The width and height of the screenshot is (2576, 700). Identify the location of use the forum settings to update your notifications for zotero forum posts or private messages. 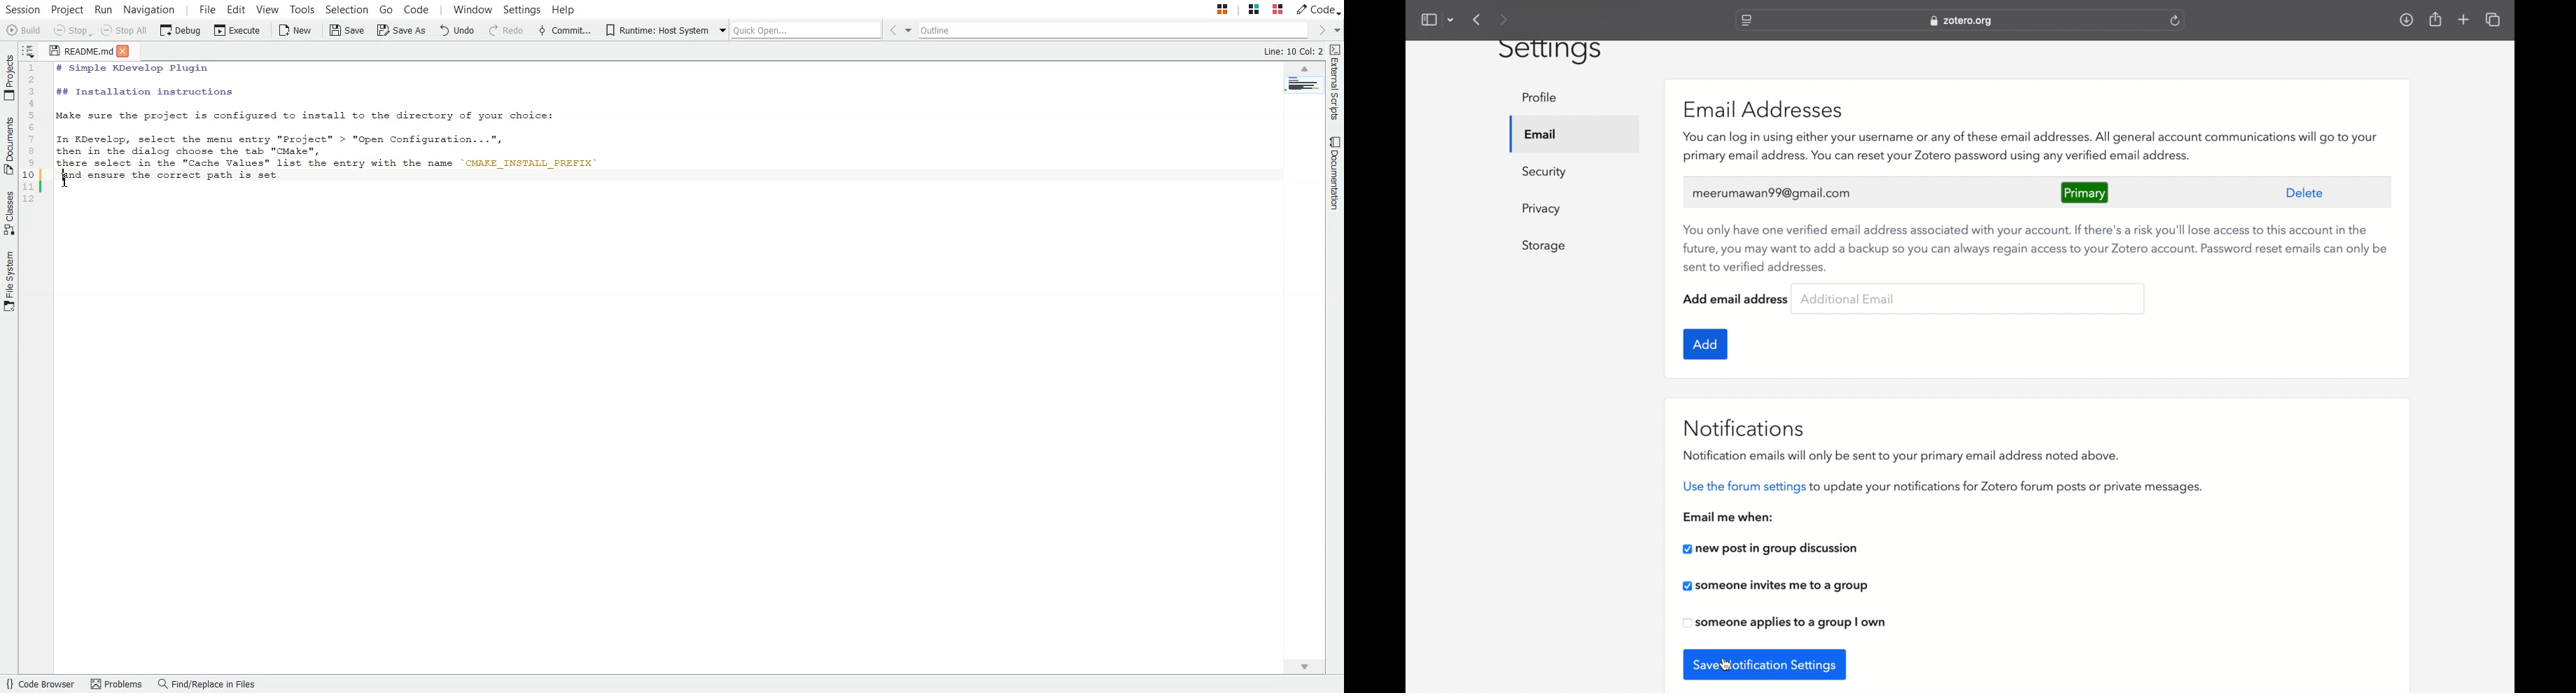
(1939, 486).